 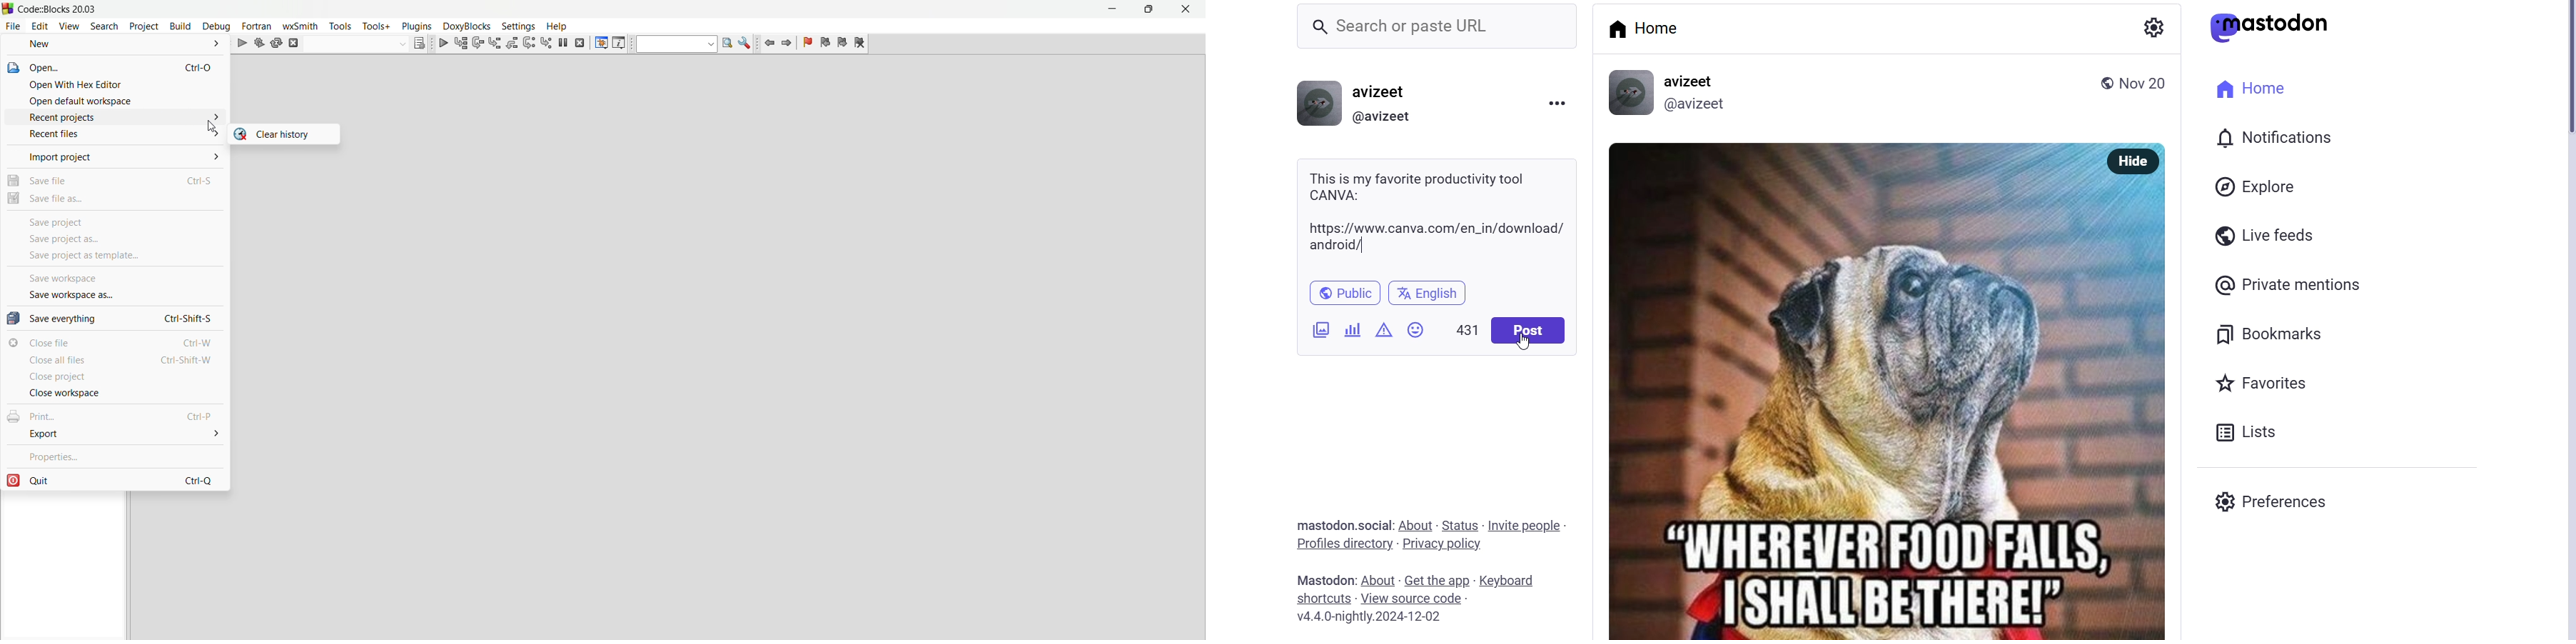 What do you see at coordinates (580, 43) in the screenshot?
I see `stop debugger` at bounding box center [580, 43].